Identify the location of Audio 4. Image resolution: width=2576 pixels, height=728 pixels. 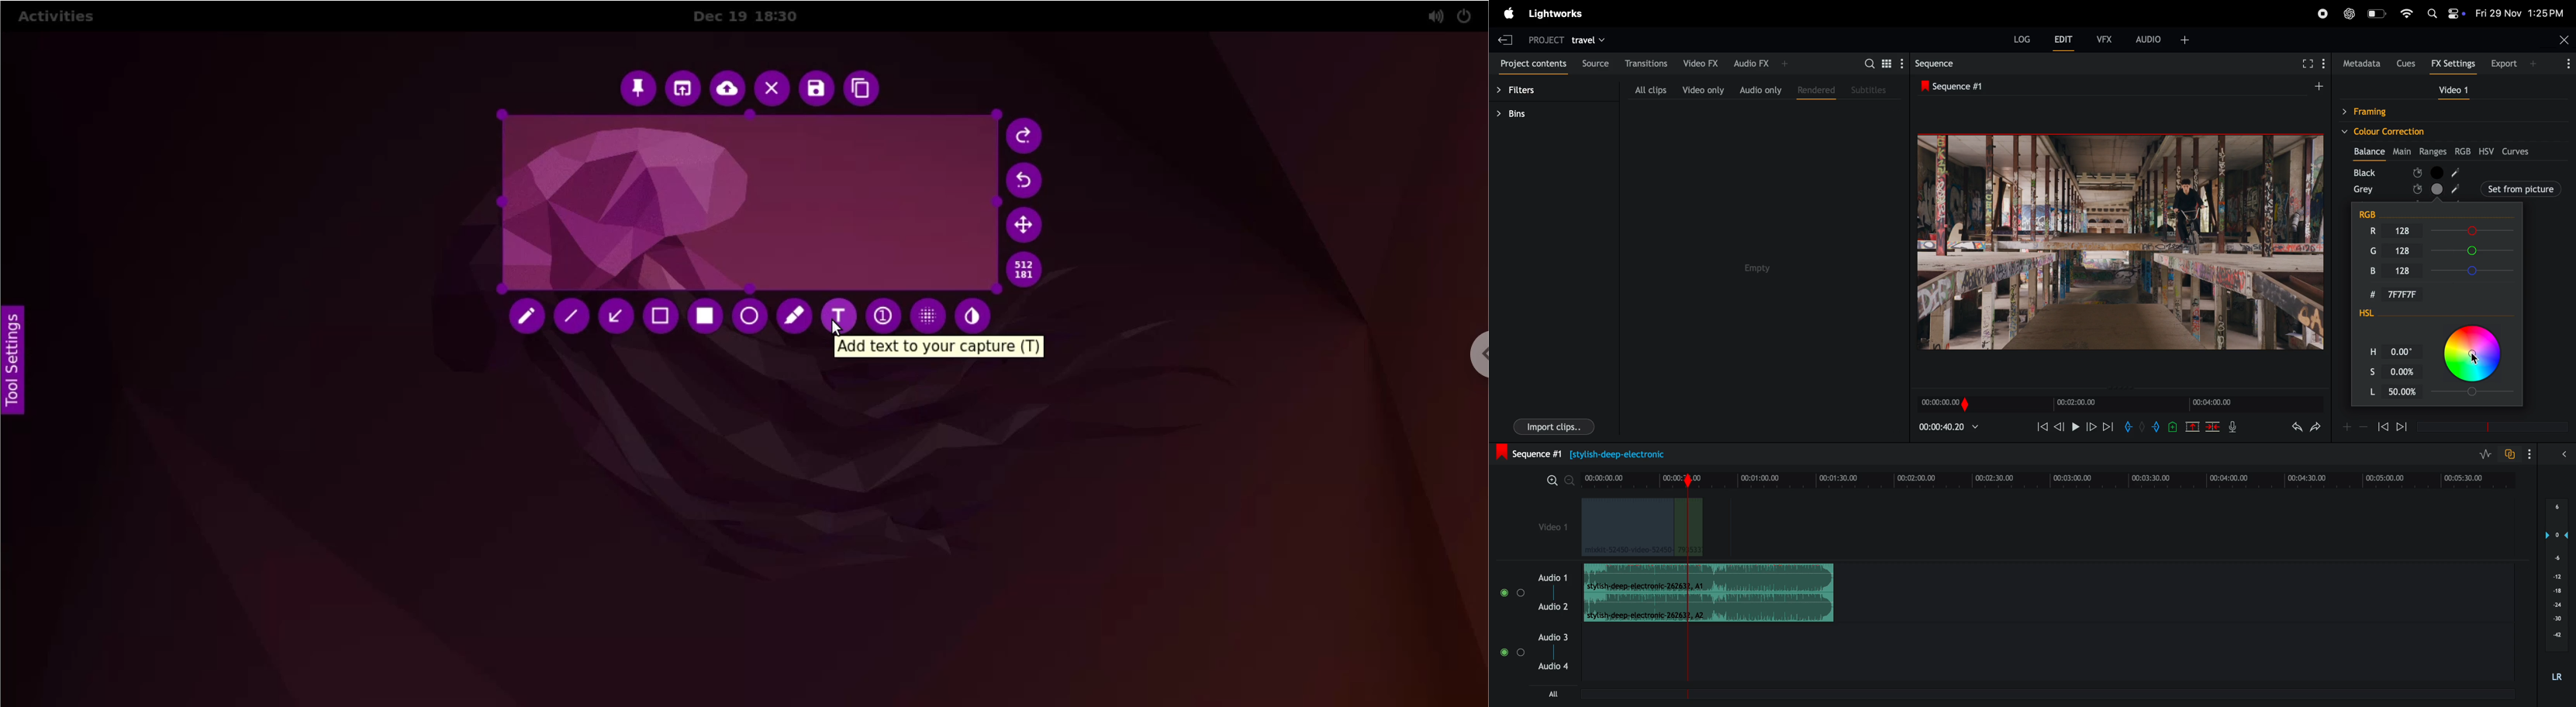
(1555, 668).